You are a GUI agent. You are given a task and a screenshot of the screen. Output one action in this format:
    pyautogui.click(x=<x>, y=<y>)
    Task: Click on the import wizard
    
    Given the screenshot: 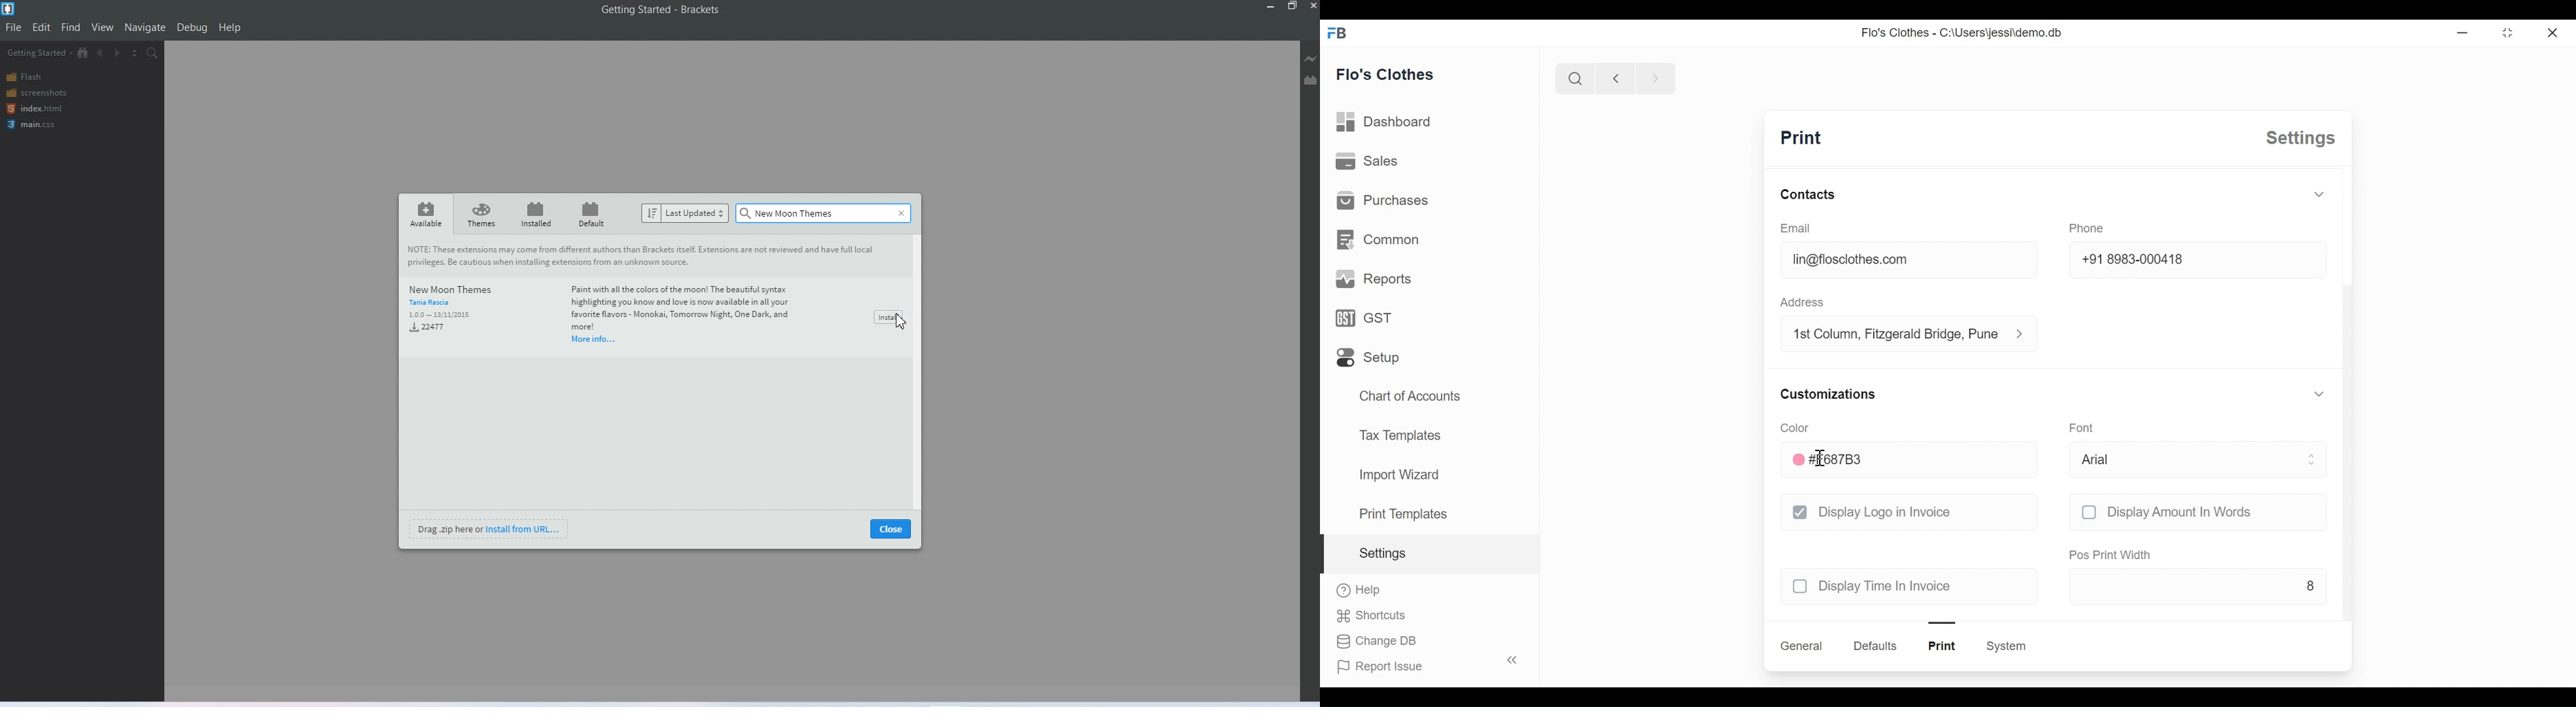 What is the action you would take?
    pyautogui.click(x=1398, y=475)
    